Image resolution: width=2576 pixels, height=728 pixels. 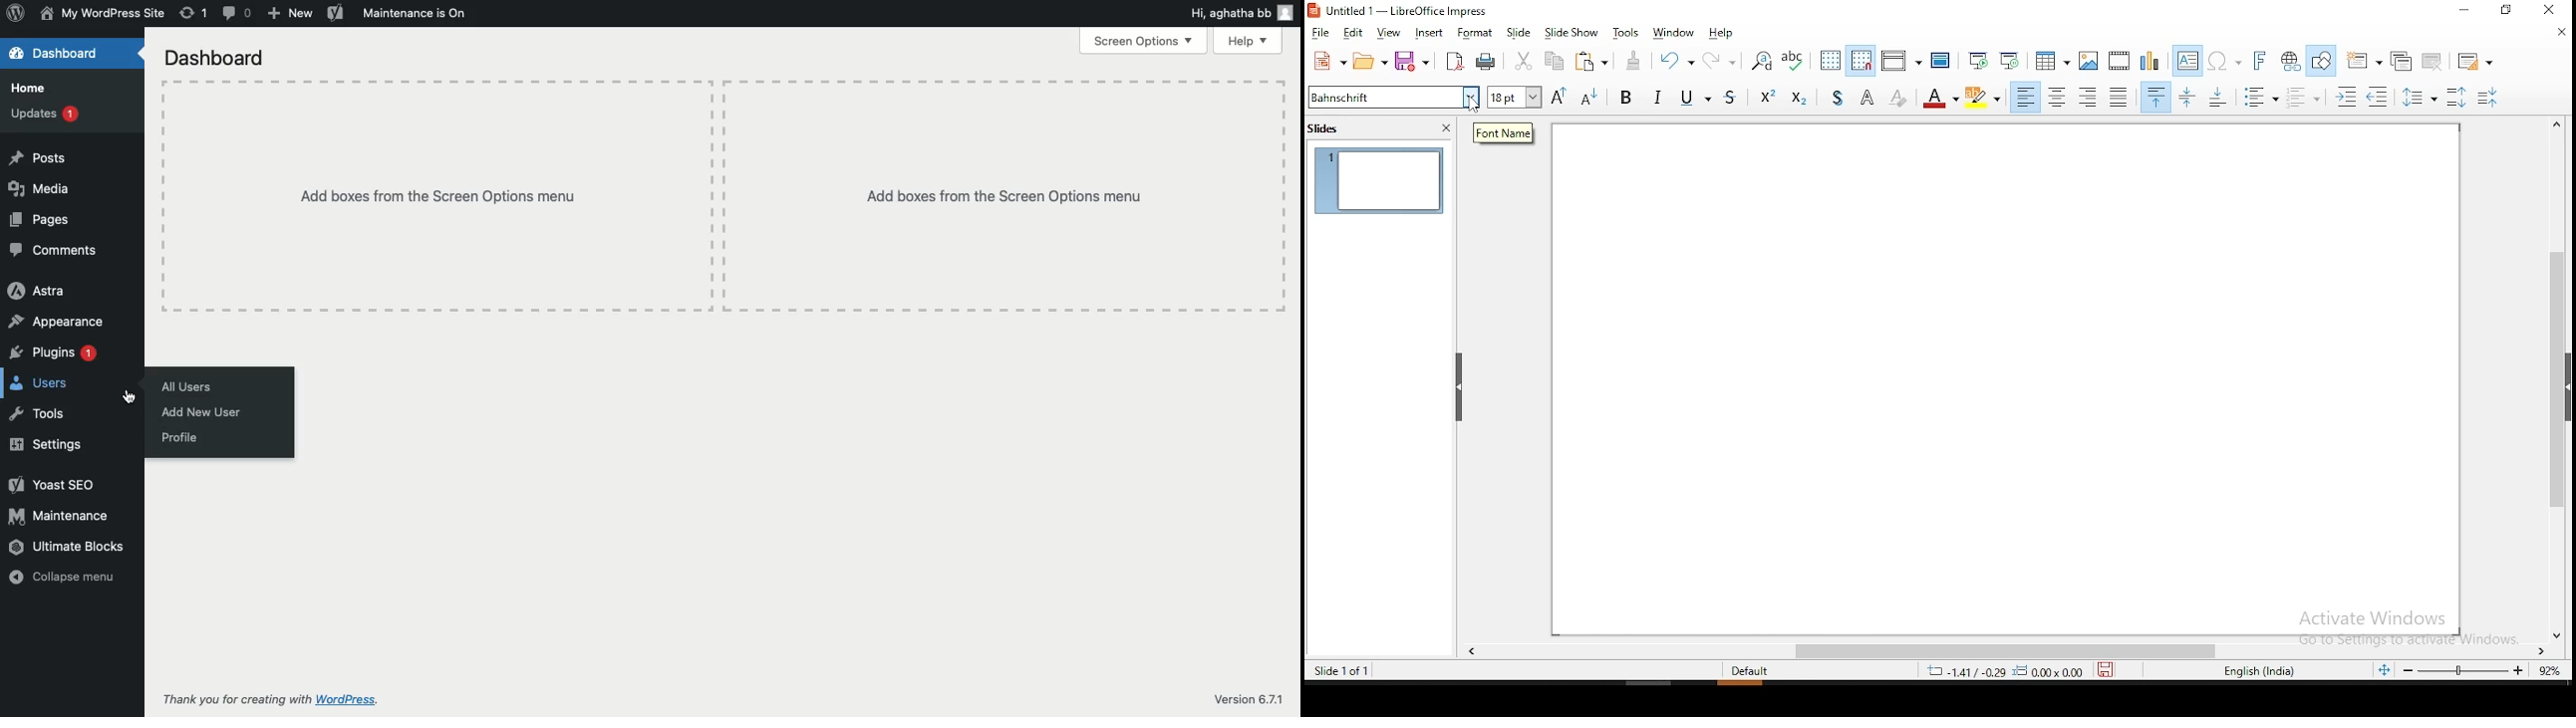 I want to click on english (india), so click(x=2259, y=672).